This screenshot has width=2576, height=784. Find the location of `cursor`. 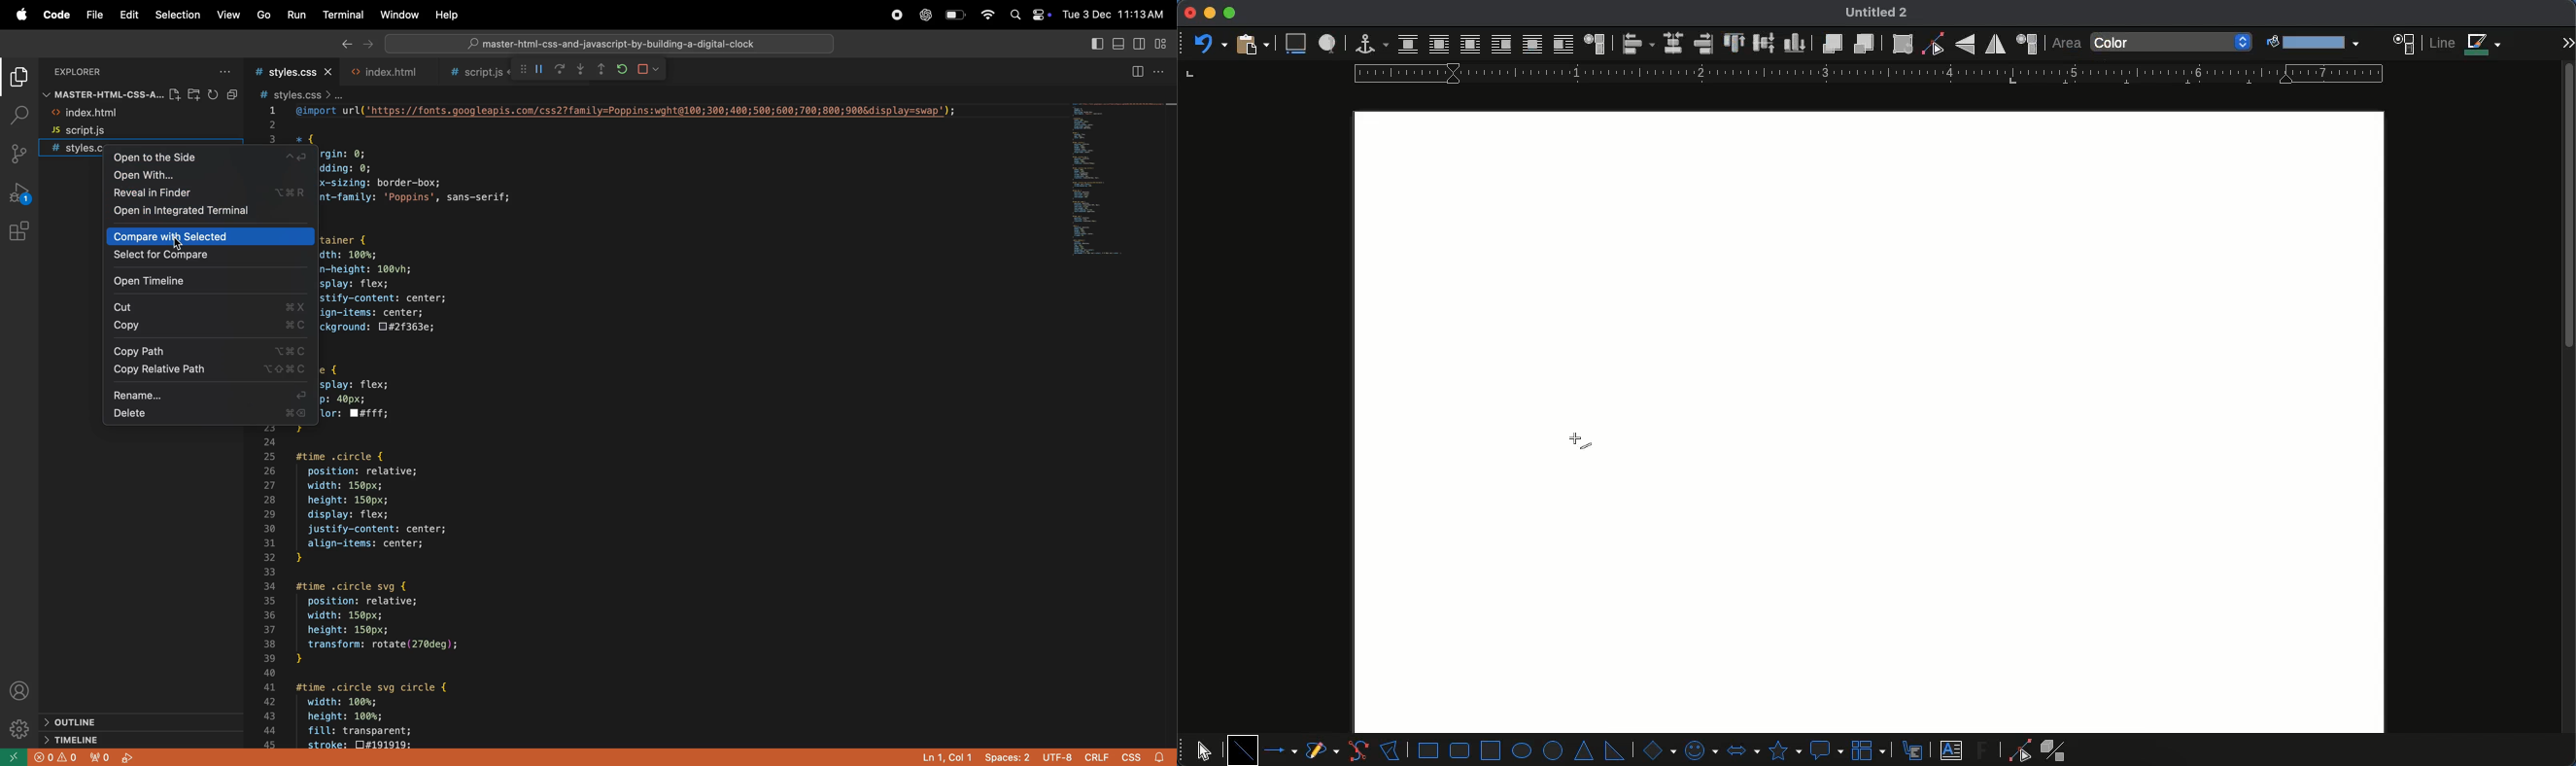

cursor is located at coordinates (1577, 445).